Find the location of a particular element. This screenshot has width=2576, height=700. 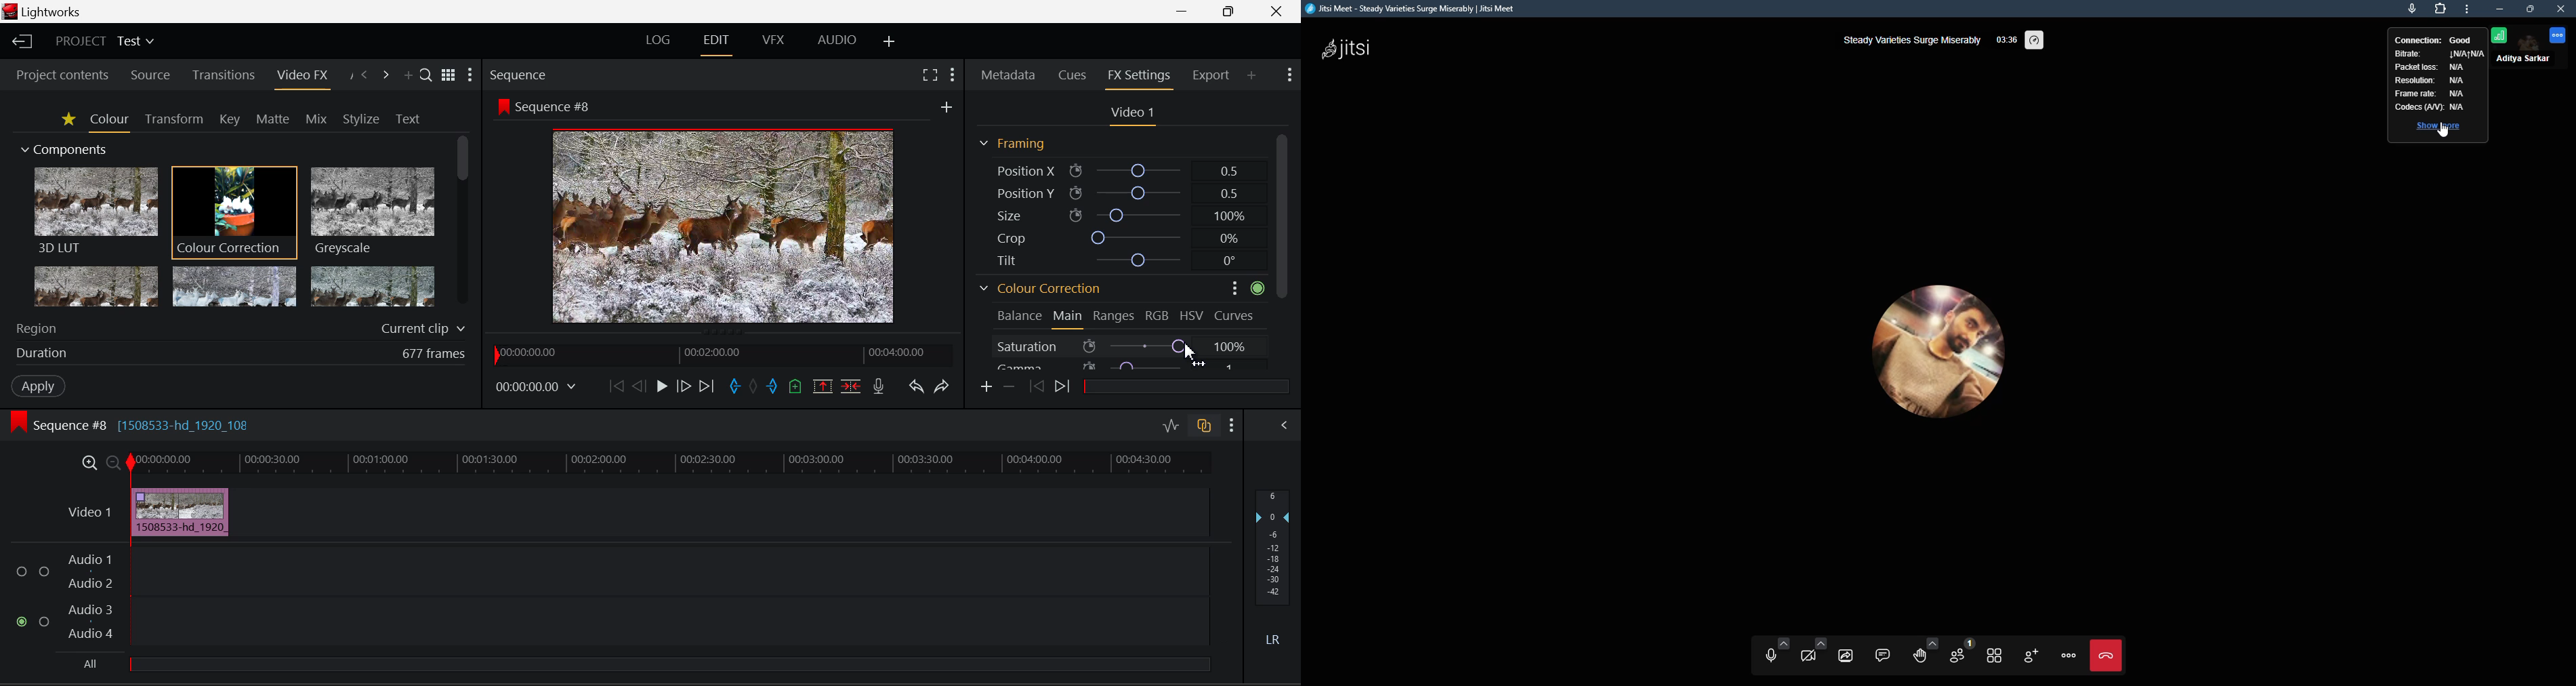

unmute microphone is located at coordinates (1769, 655).